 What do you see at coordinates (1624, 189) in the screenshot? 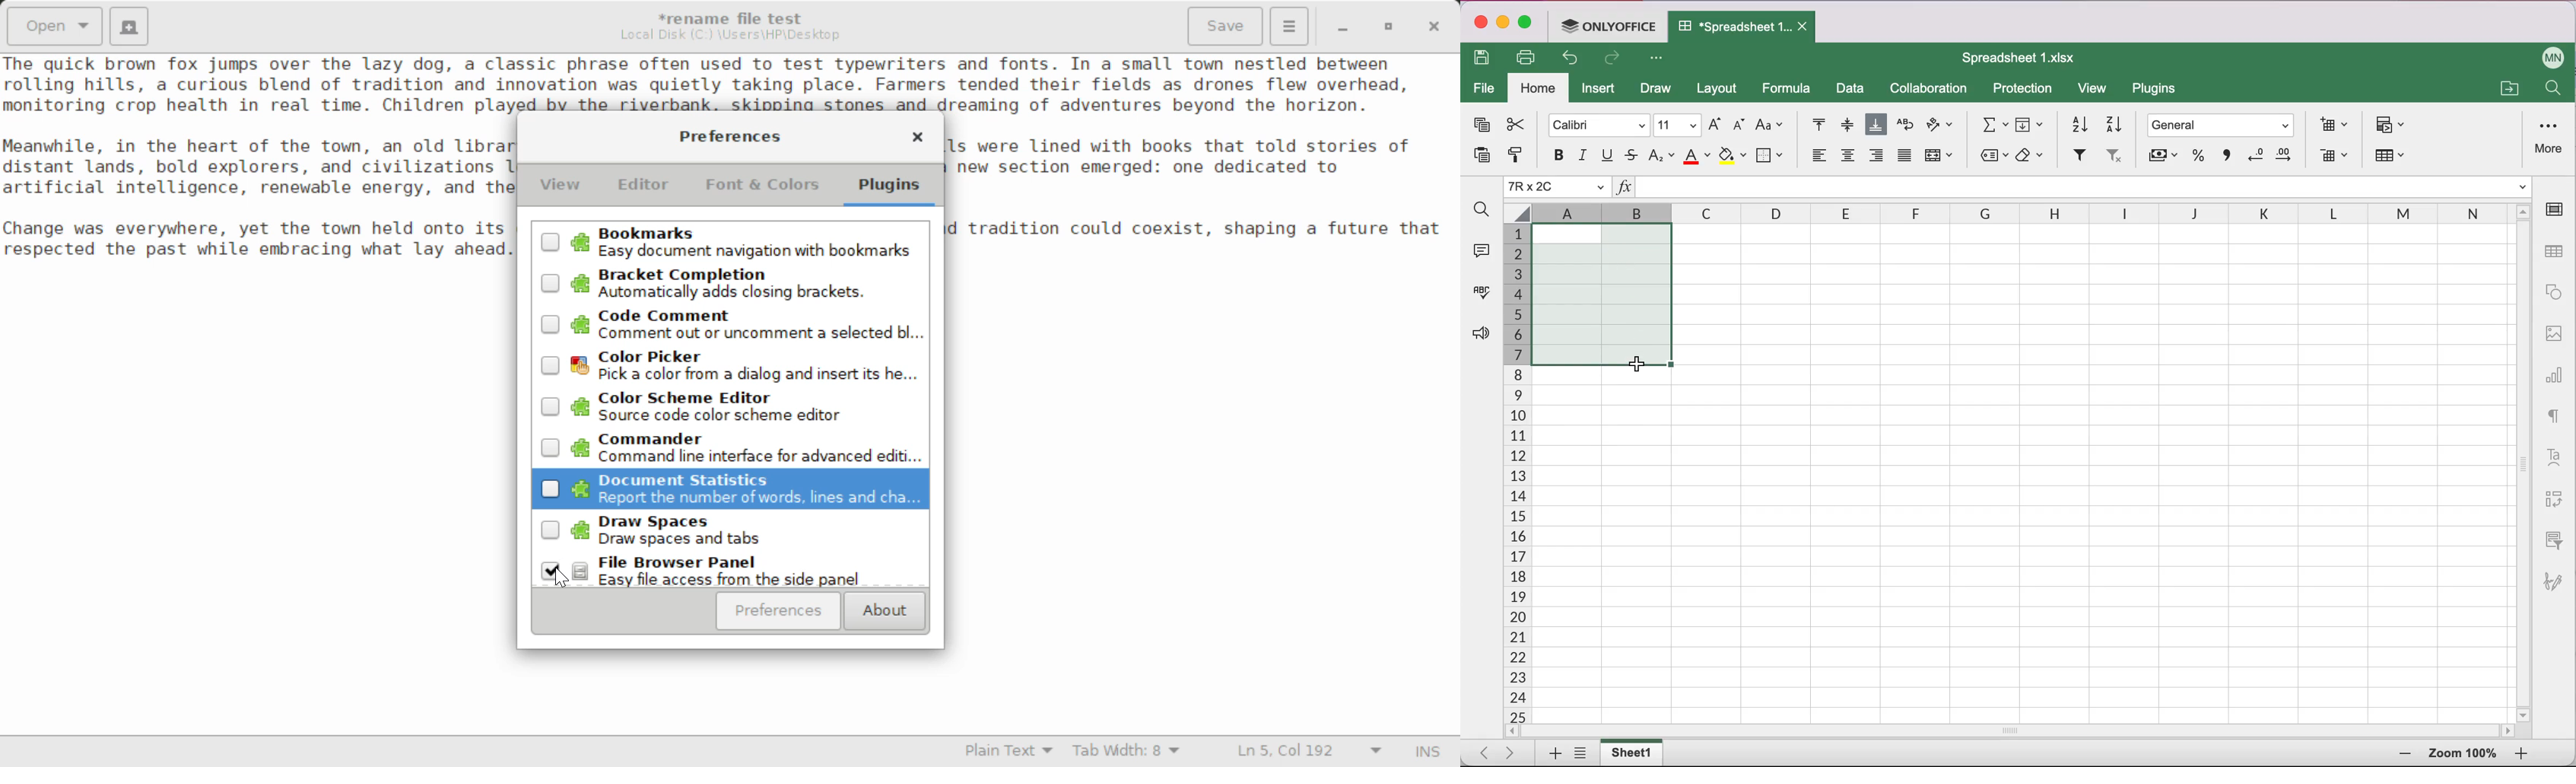
I see `Insert function` at bounding box center [1624, 189].